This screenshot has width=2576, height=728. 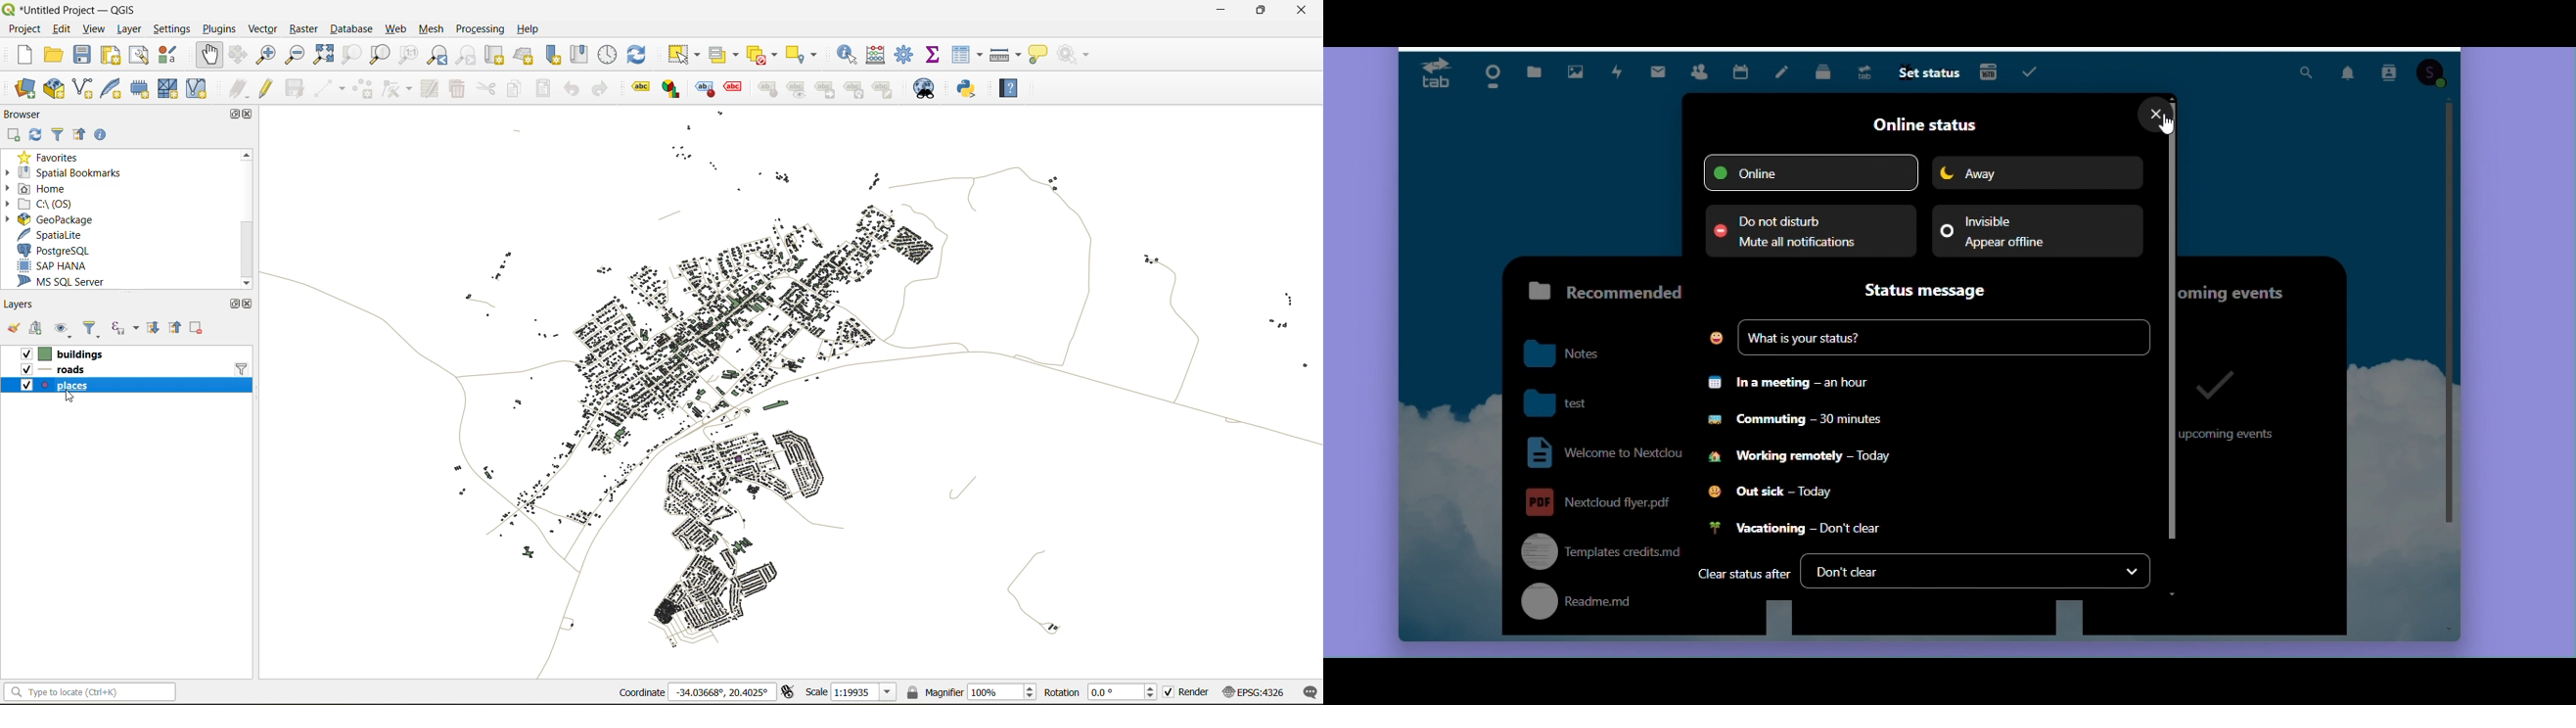 I want to click on select, so click(x=687, y=54).